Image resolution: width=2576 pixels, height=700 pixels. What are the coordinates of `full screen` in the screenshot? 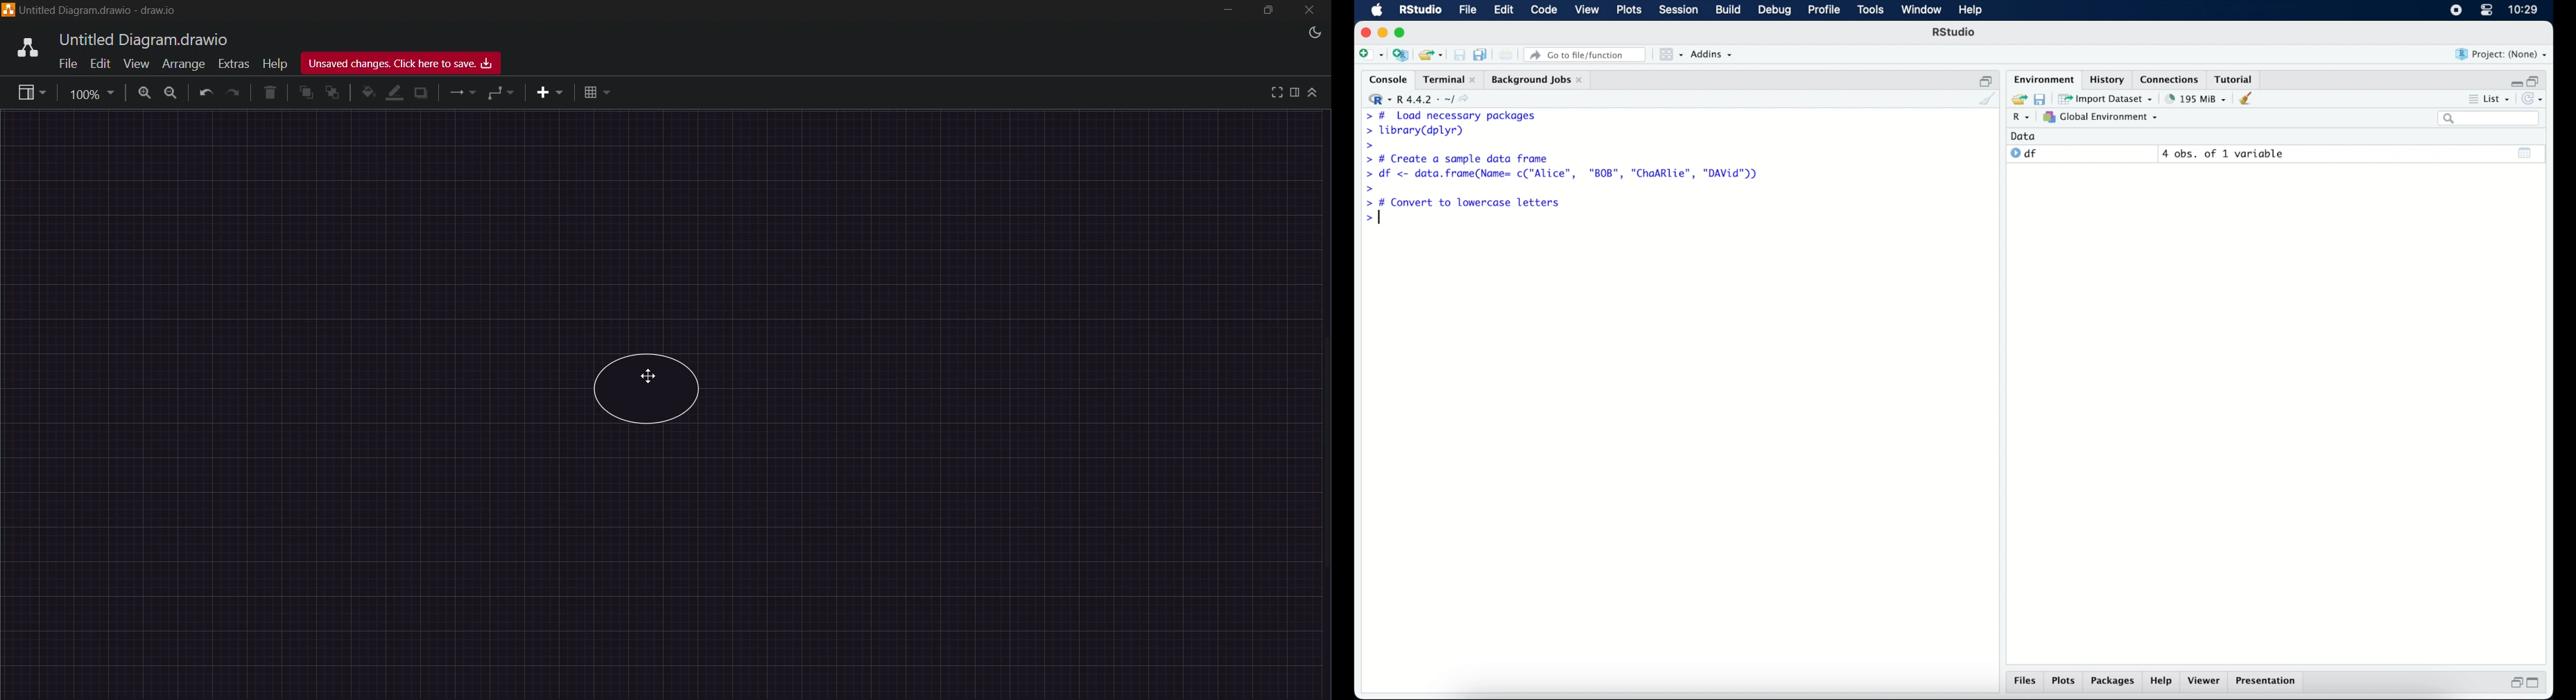 It's located at (1274, 92).